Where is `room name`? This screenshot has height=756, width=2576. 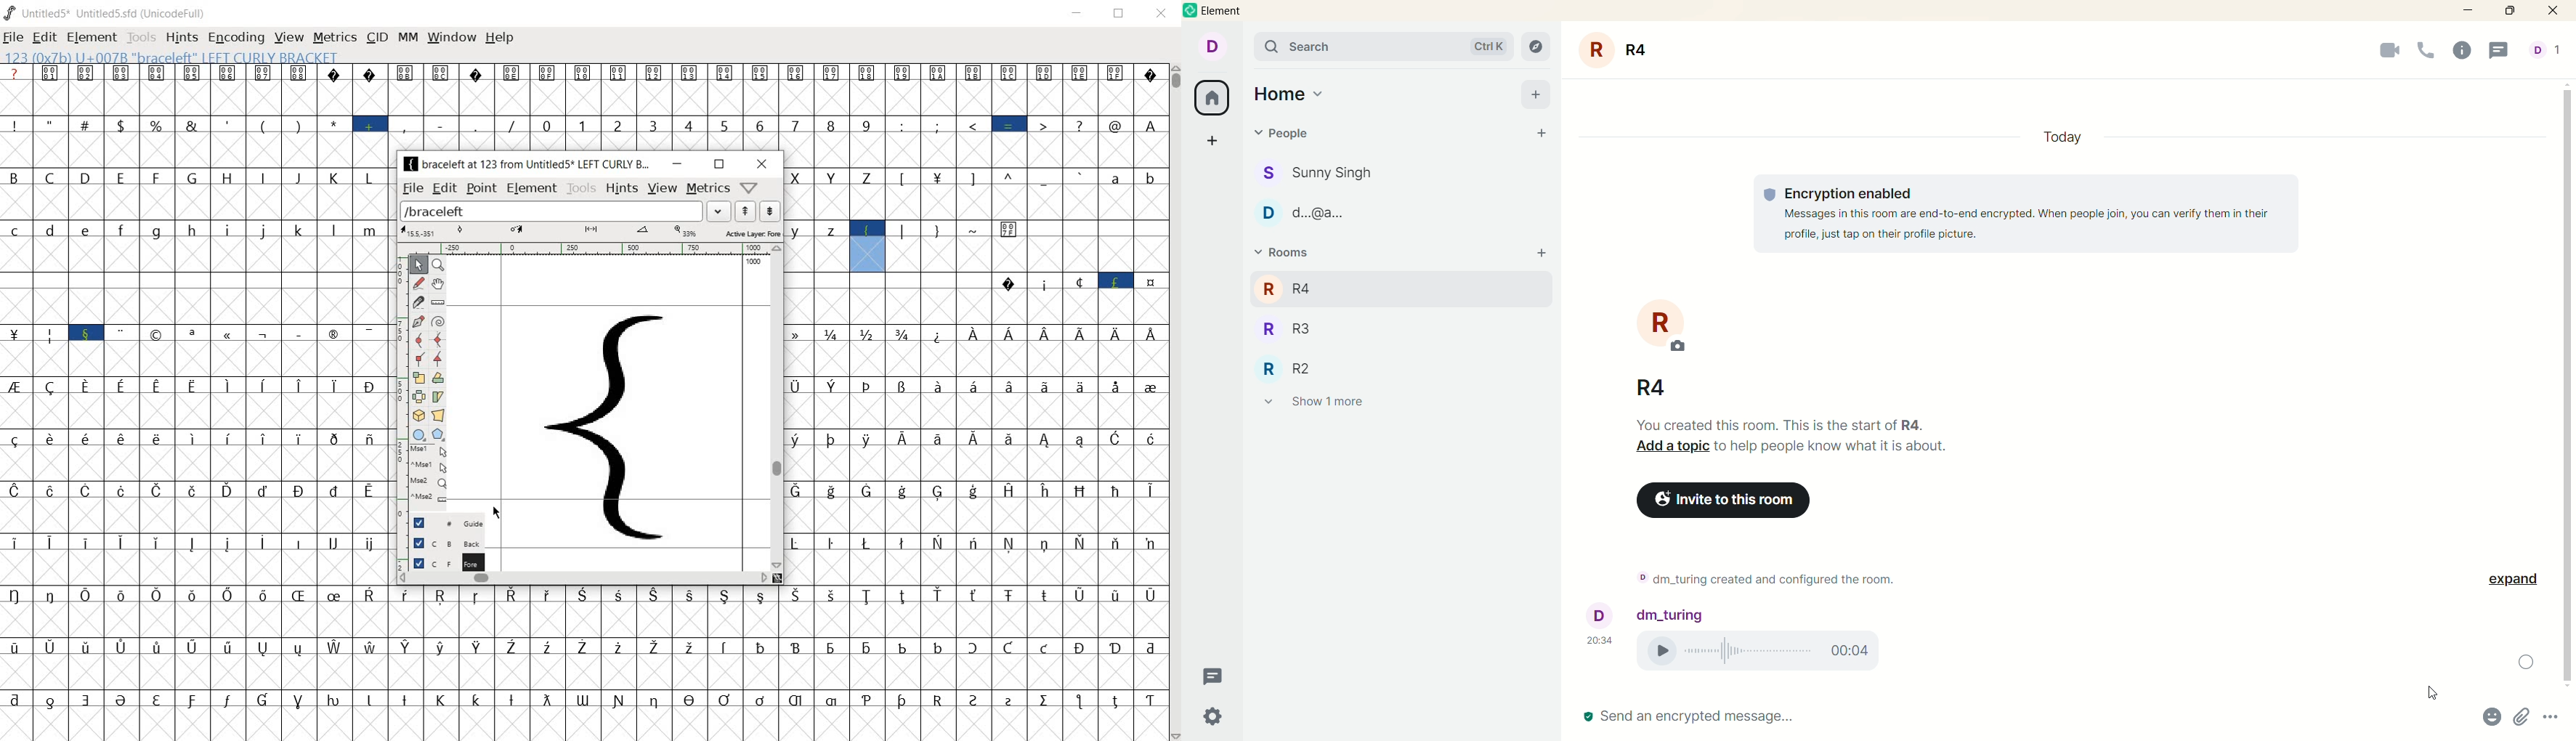 room name is located at coordinates (1621, 50).